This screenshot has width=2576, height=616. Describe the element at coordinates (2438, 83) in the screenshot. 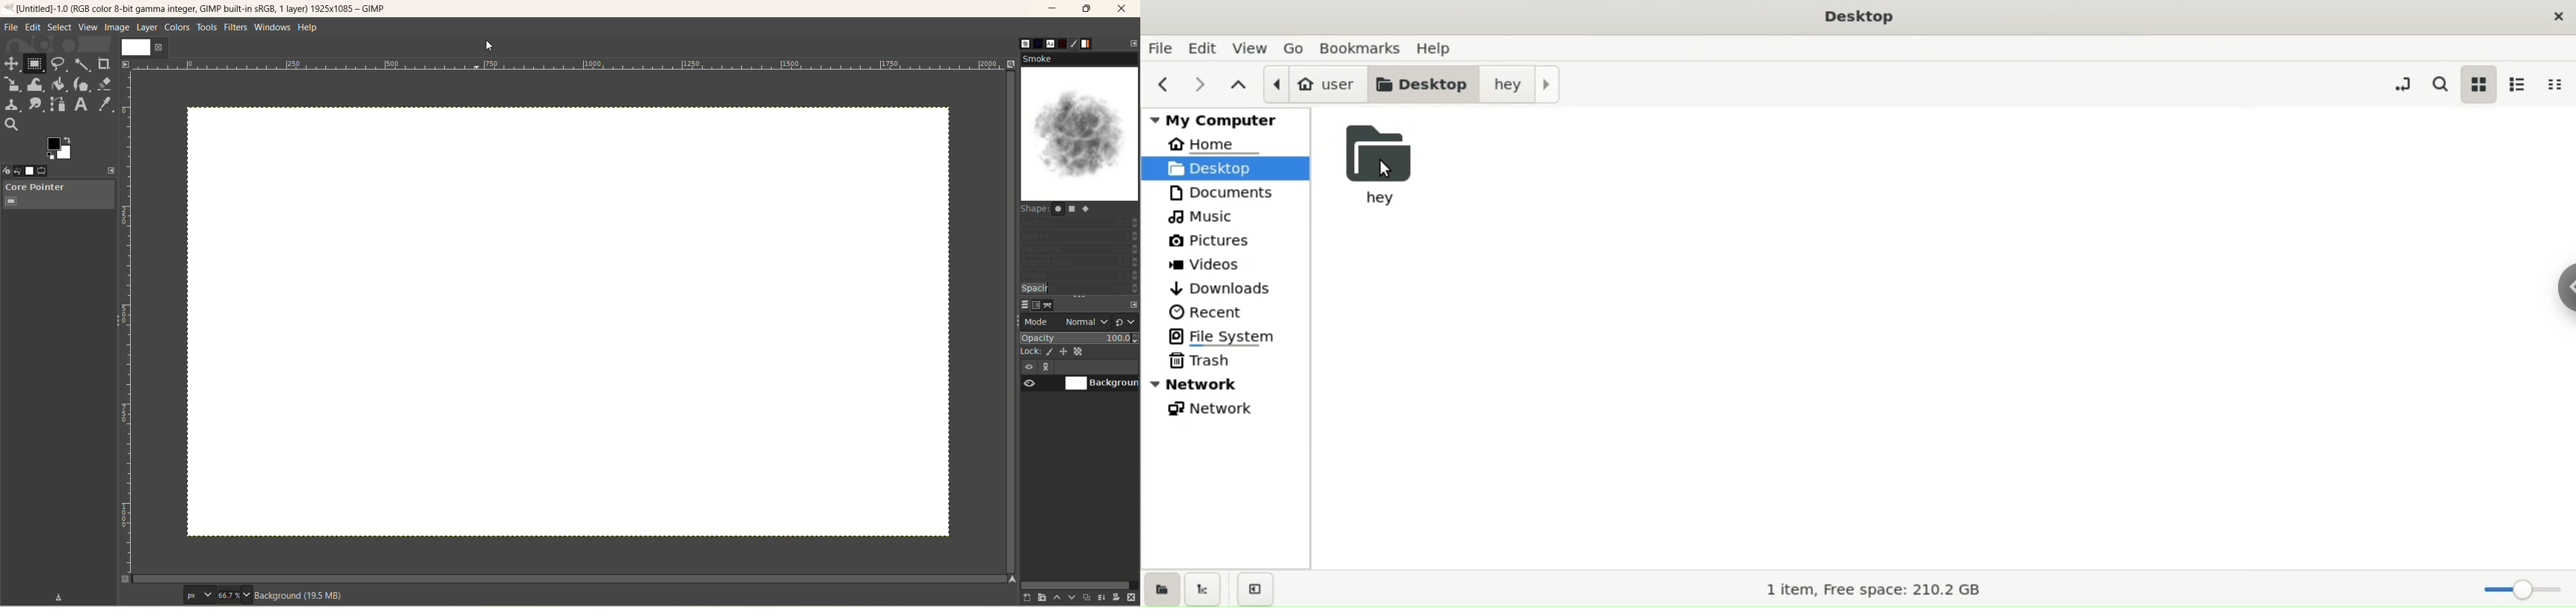

I see `search` at that location.